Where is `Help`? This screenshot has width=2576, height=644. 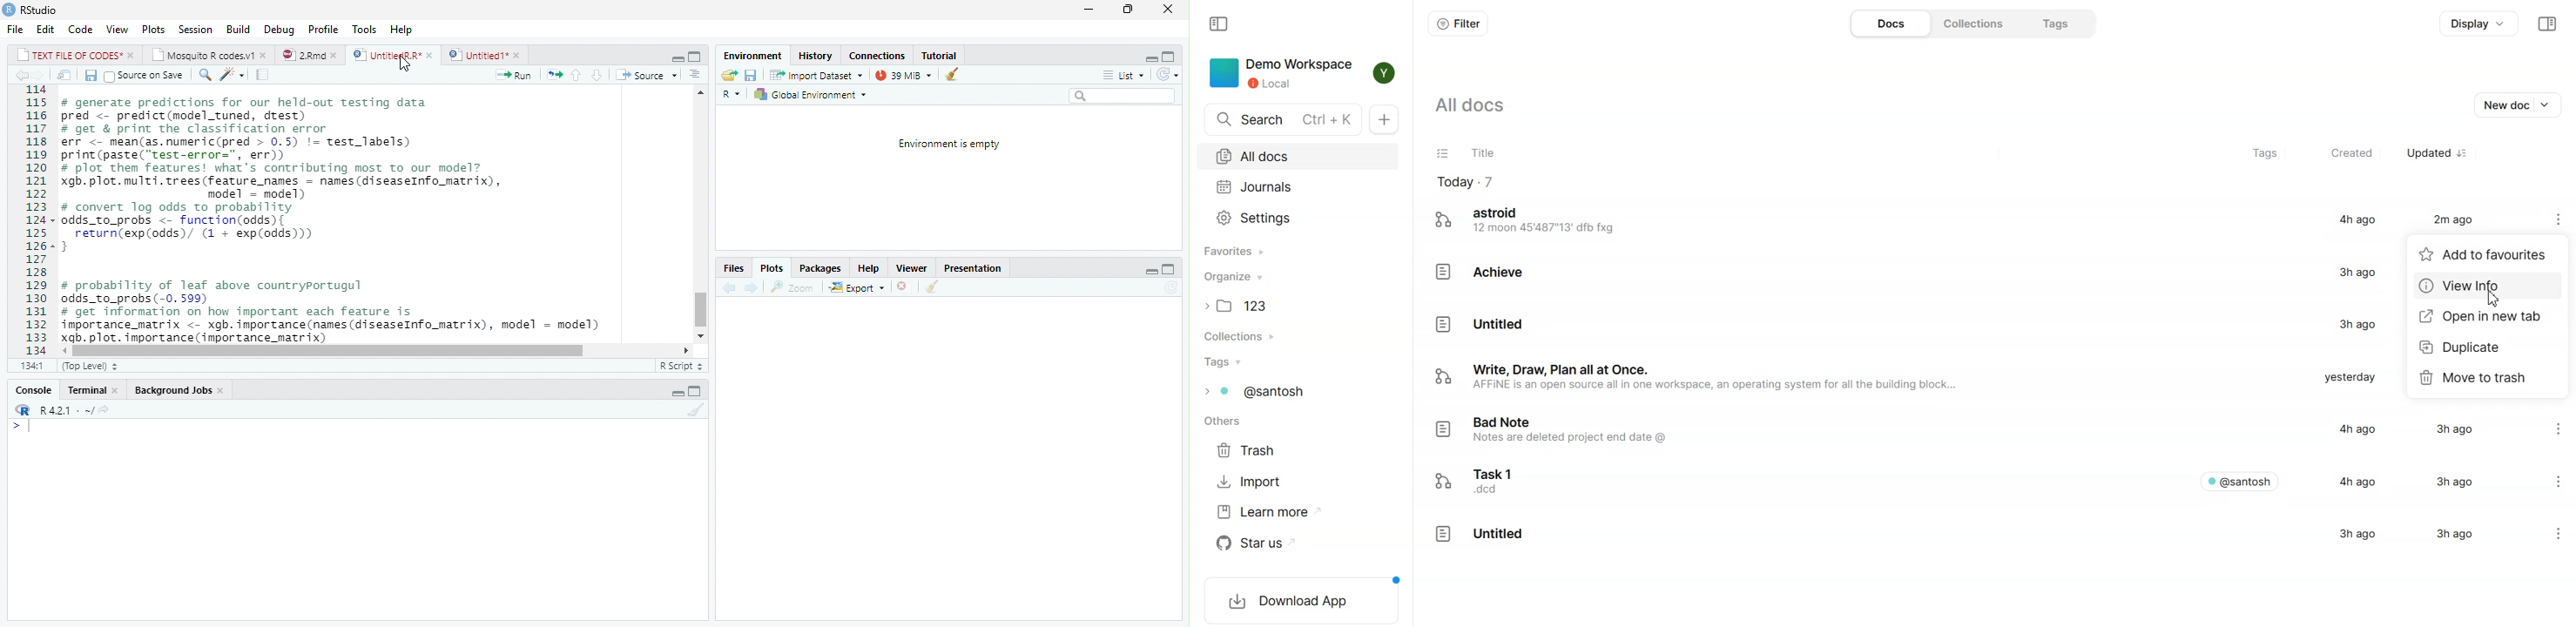
Help is located at coordinates (867, 267).